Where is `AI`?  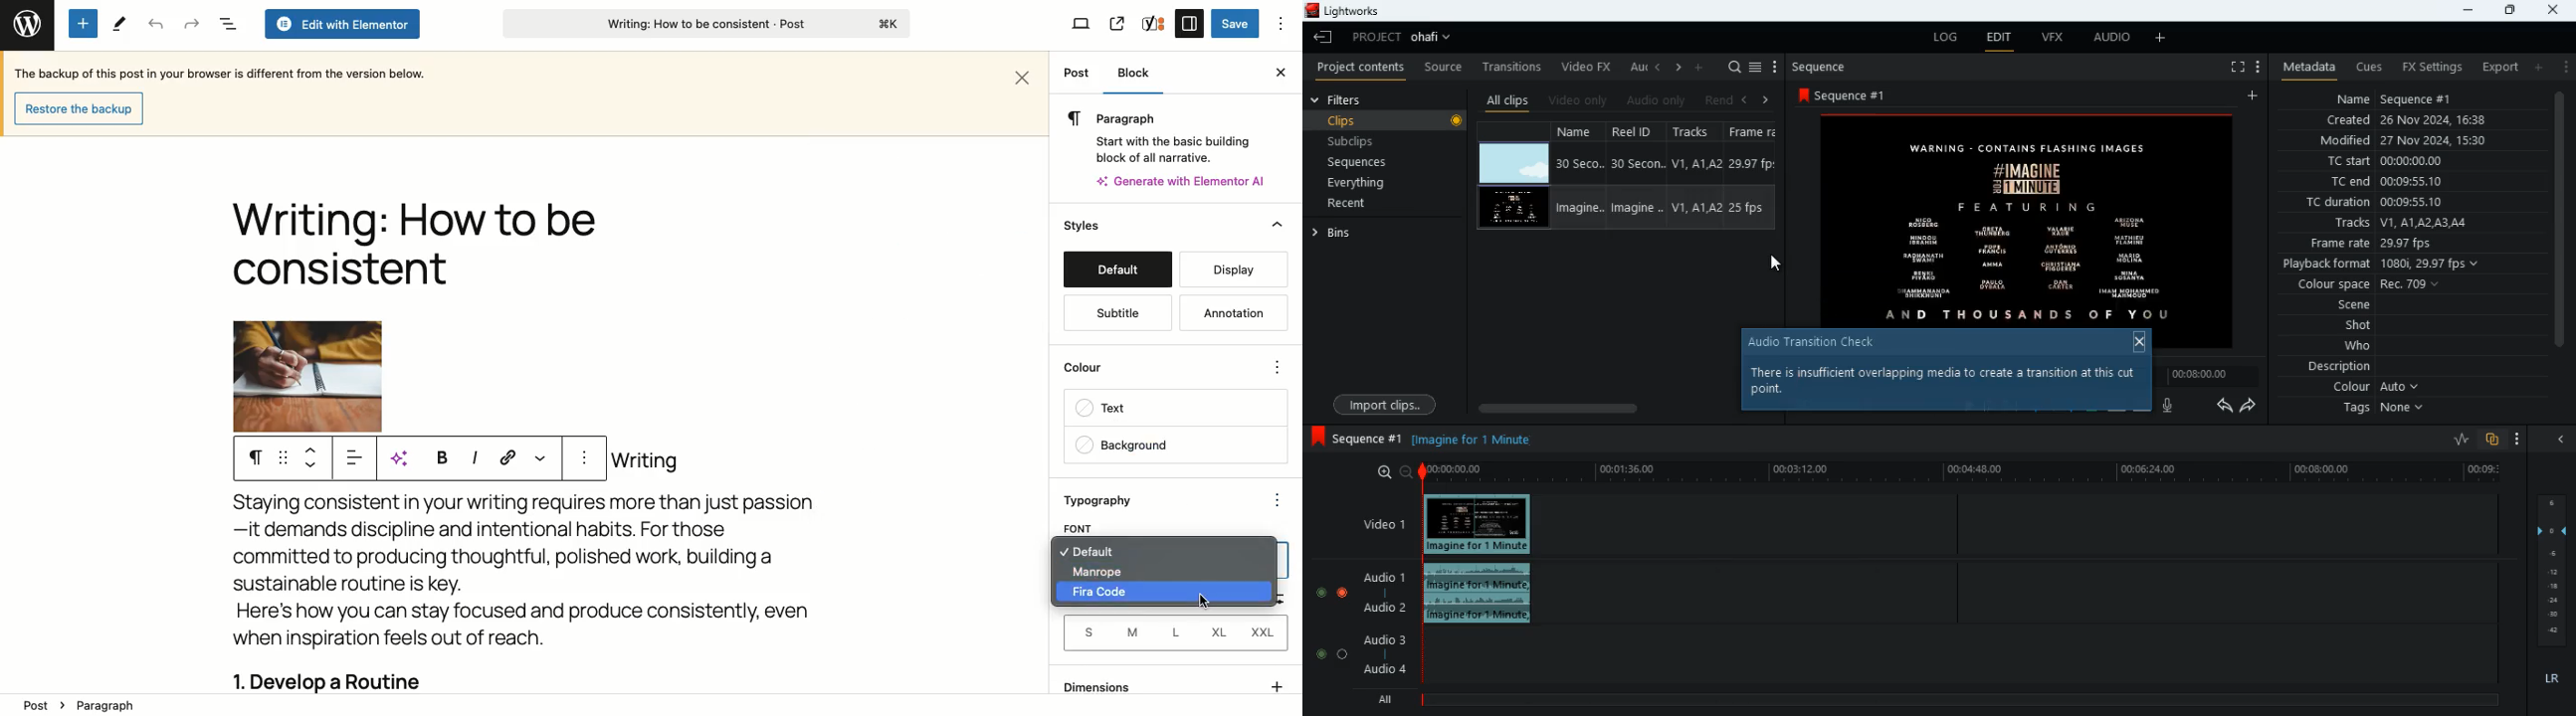 AI is located at coordinates (405, 458).